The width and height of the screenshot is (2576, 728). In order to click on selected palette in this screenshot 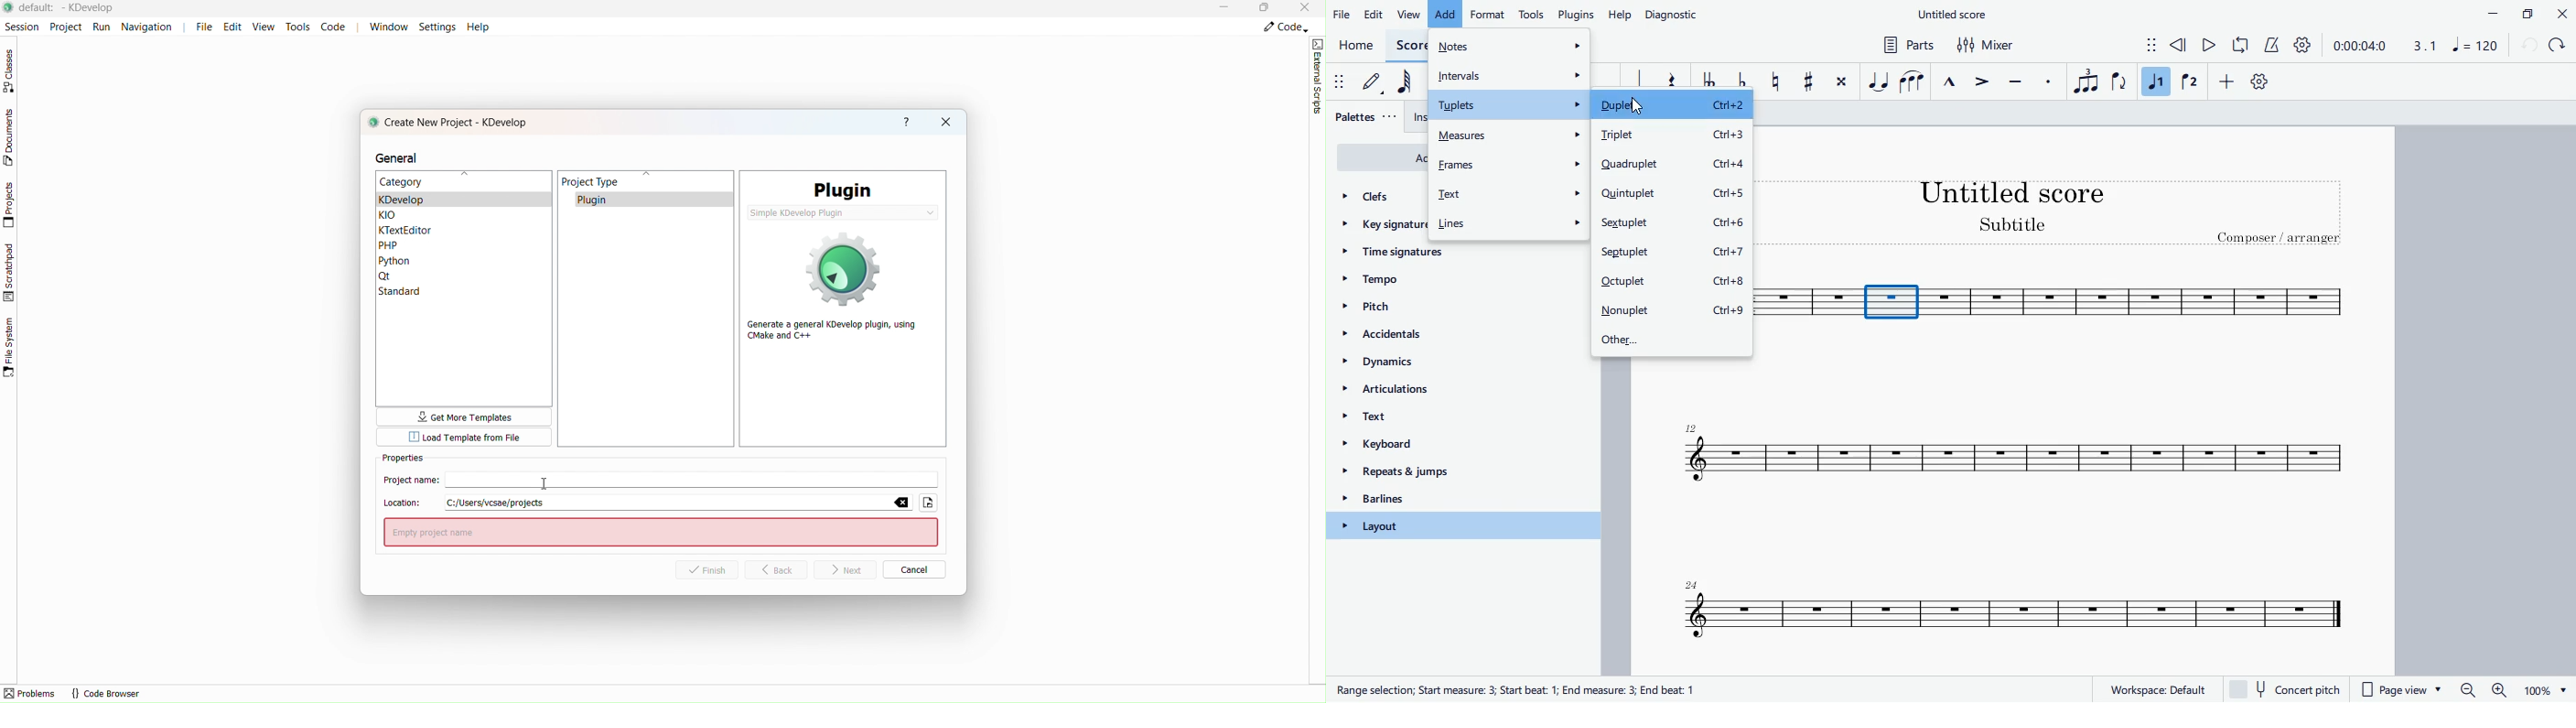, I will do `click(1464, 525)`.